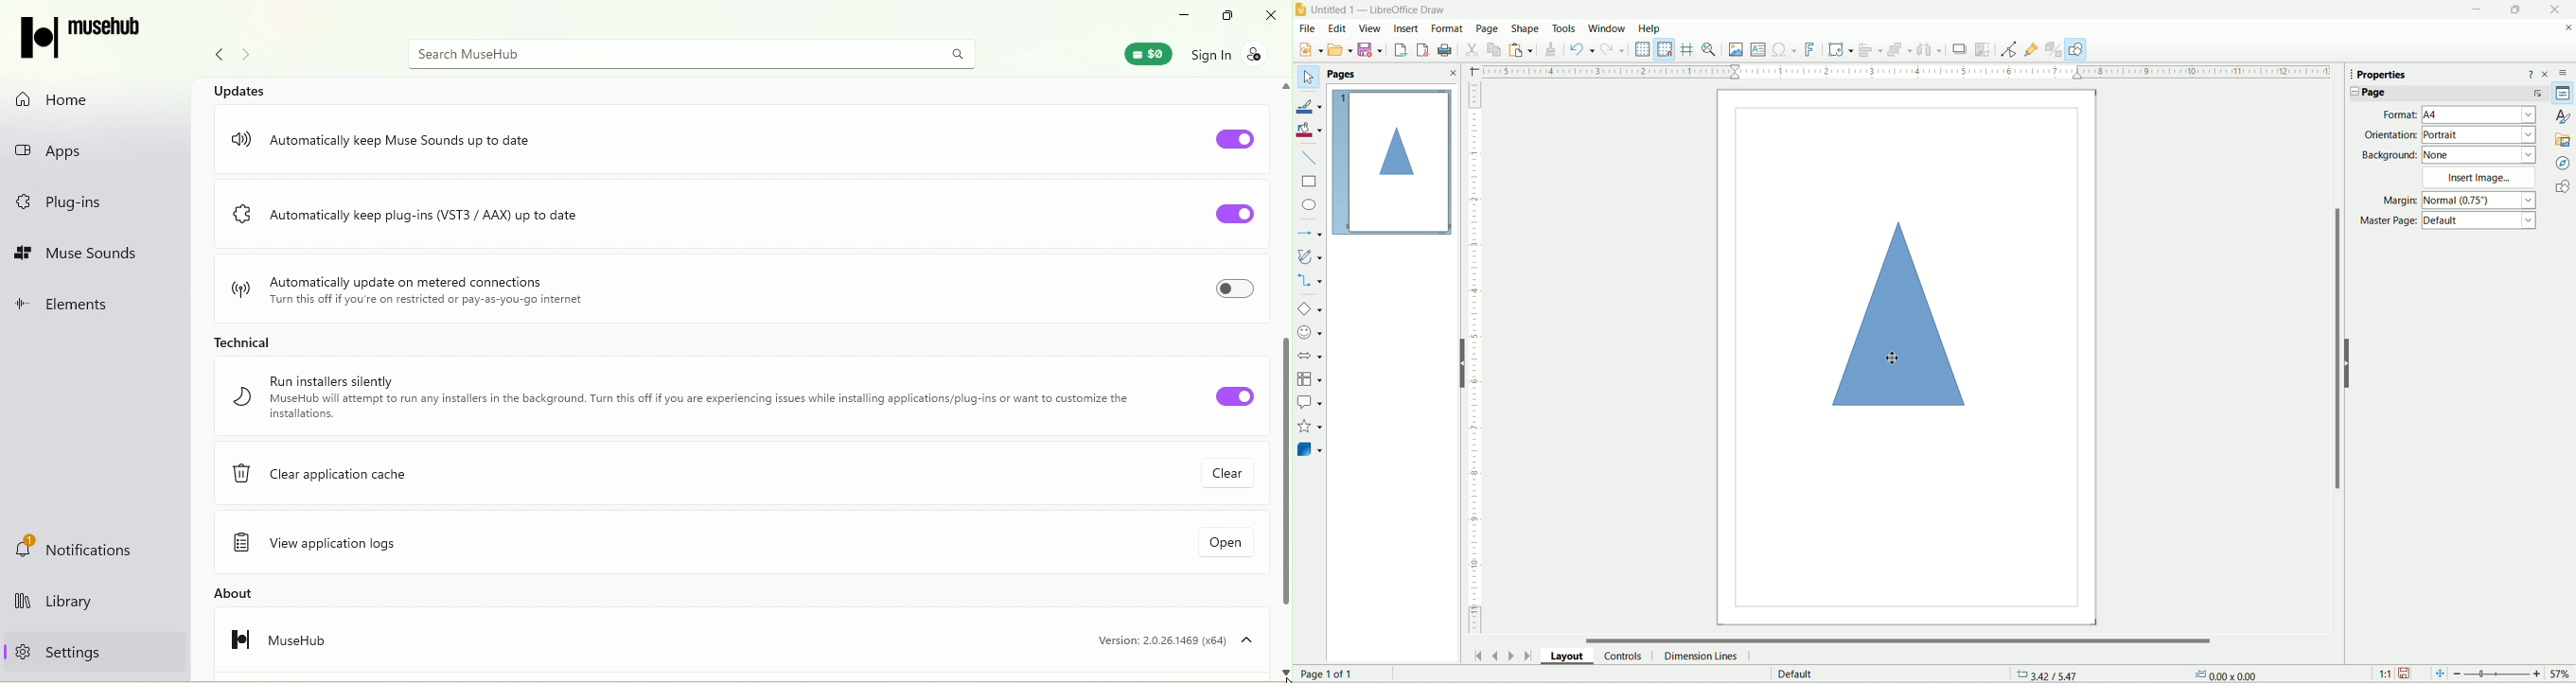  I want to click on Fill Color, so click(1310, 130).